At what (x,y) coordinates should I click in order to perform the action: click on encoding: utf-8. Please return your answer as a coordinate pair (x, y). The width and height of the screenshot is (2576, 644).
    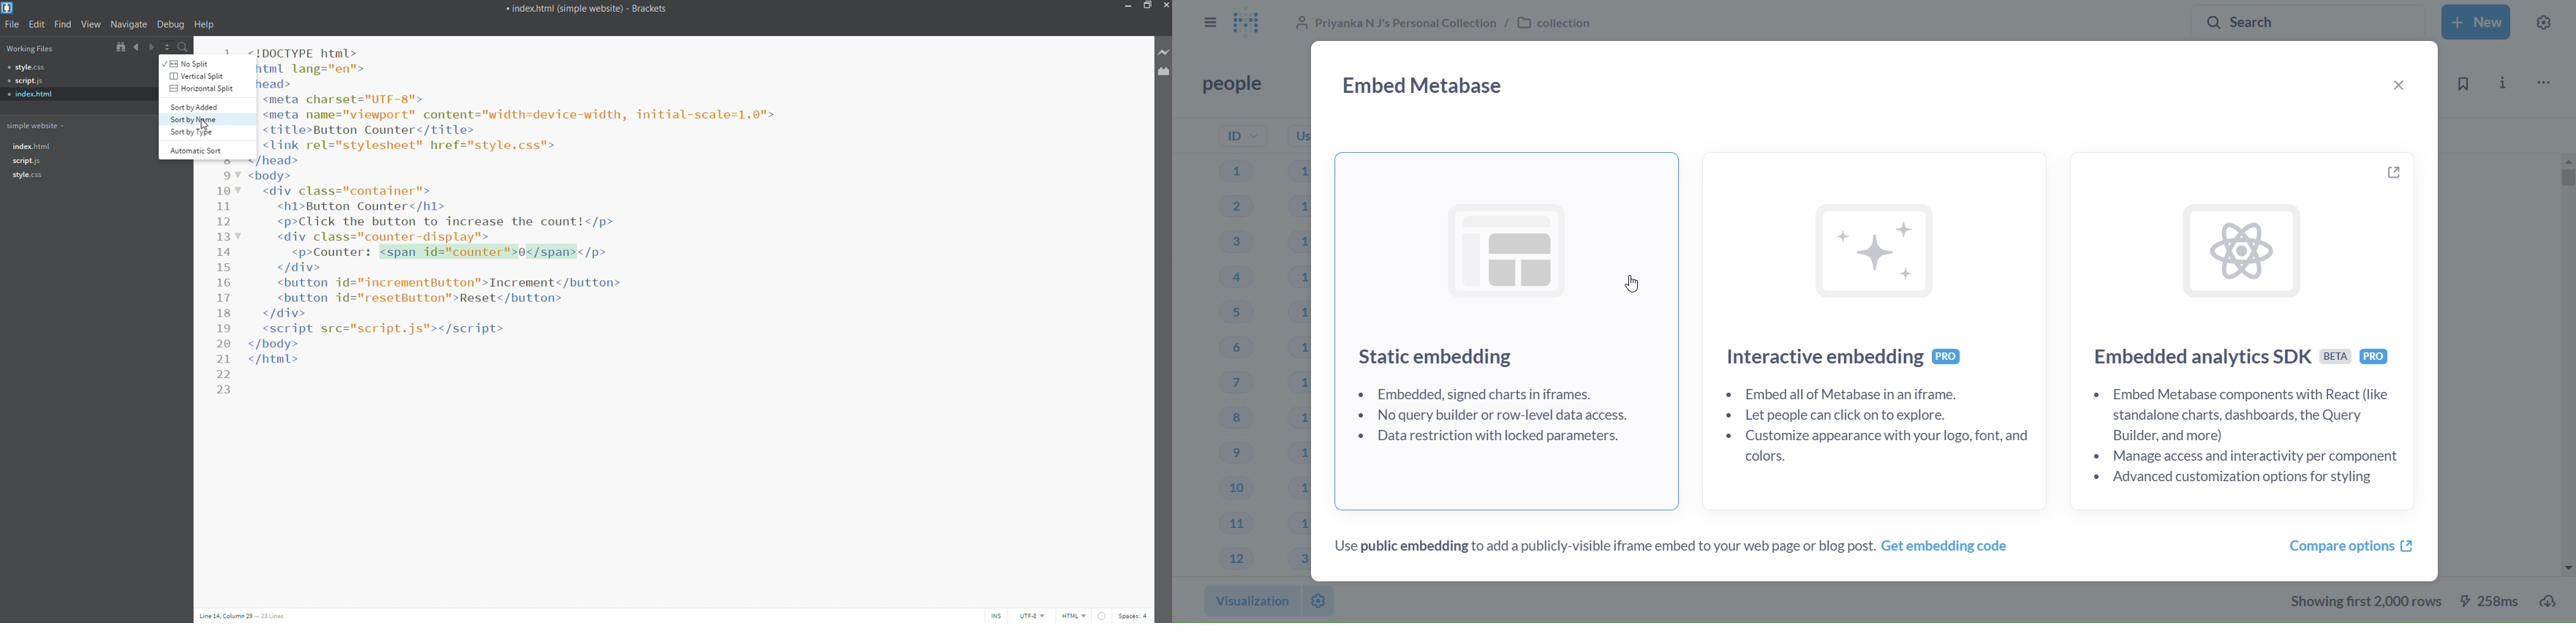
    Looking at the image, I should click on (1036, 616).